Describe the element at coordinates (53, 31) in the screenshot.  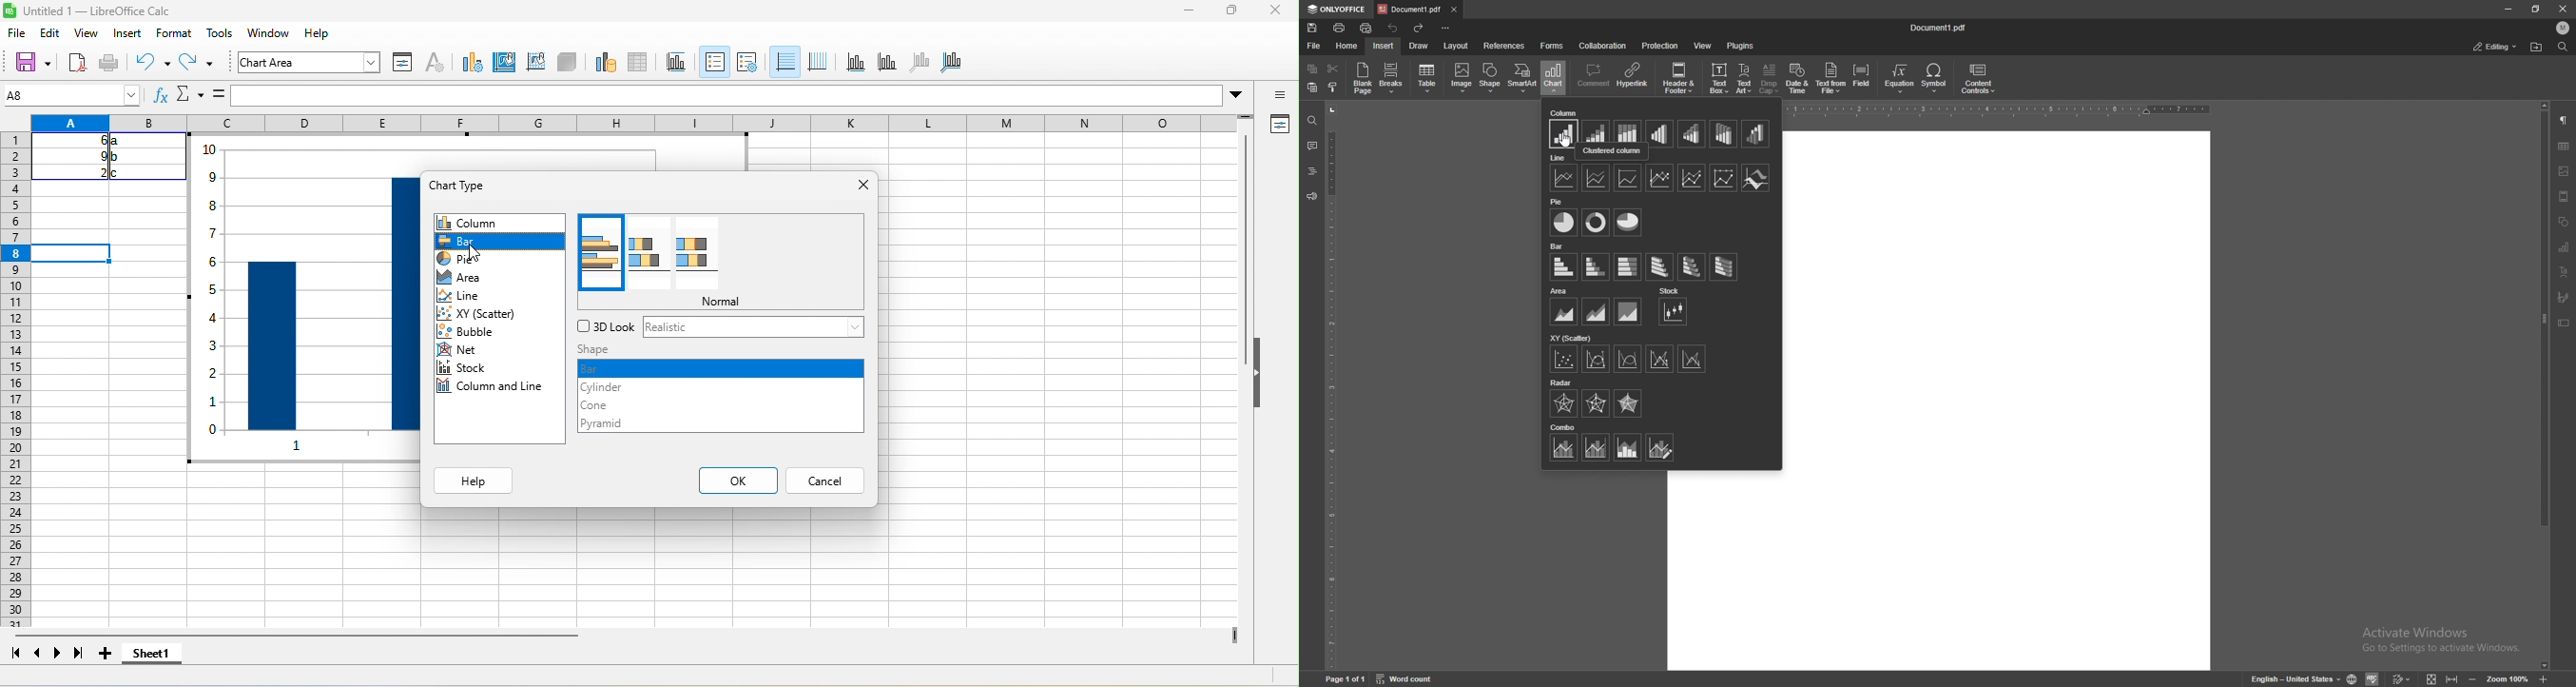
I see `edit` at that location.